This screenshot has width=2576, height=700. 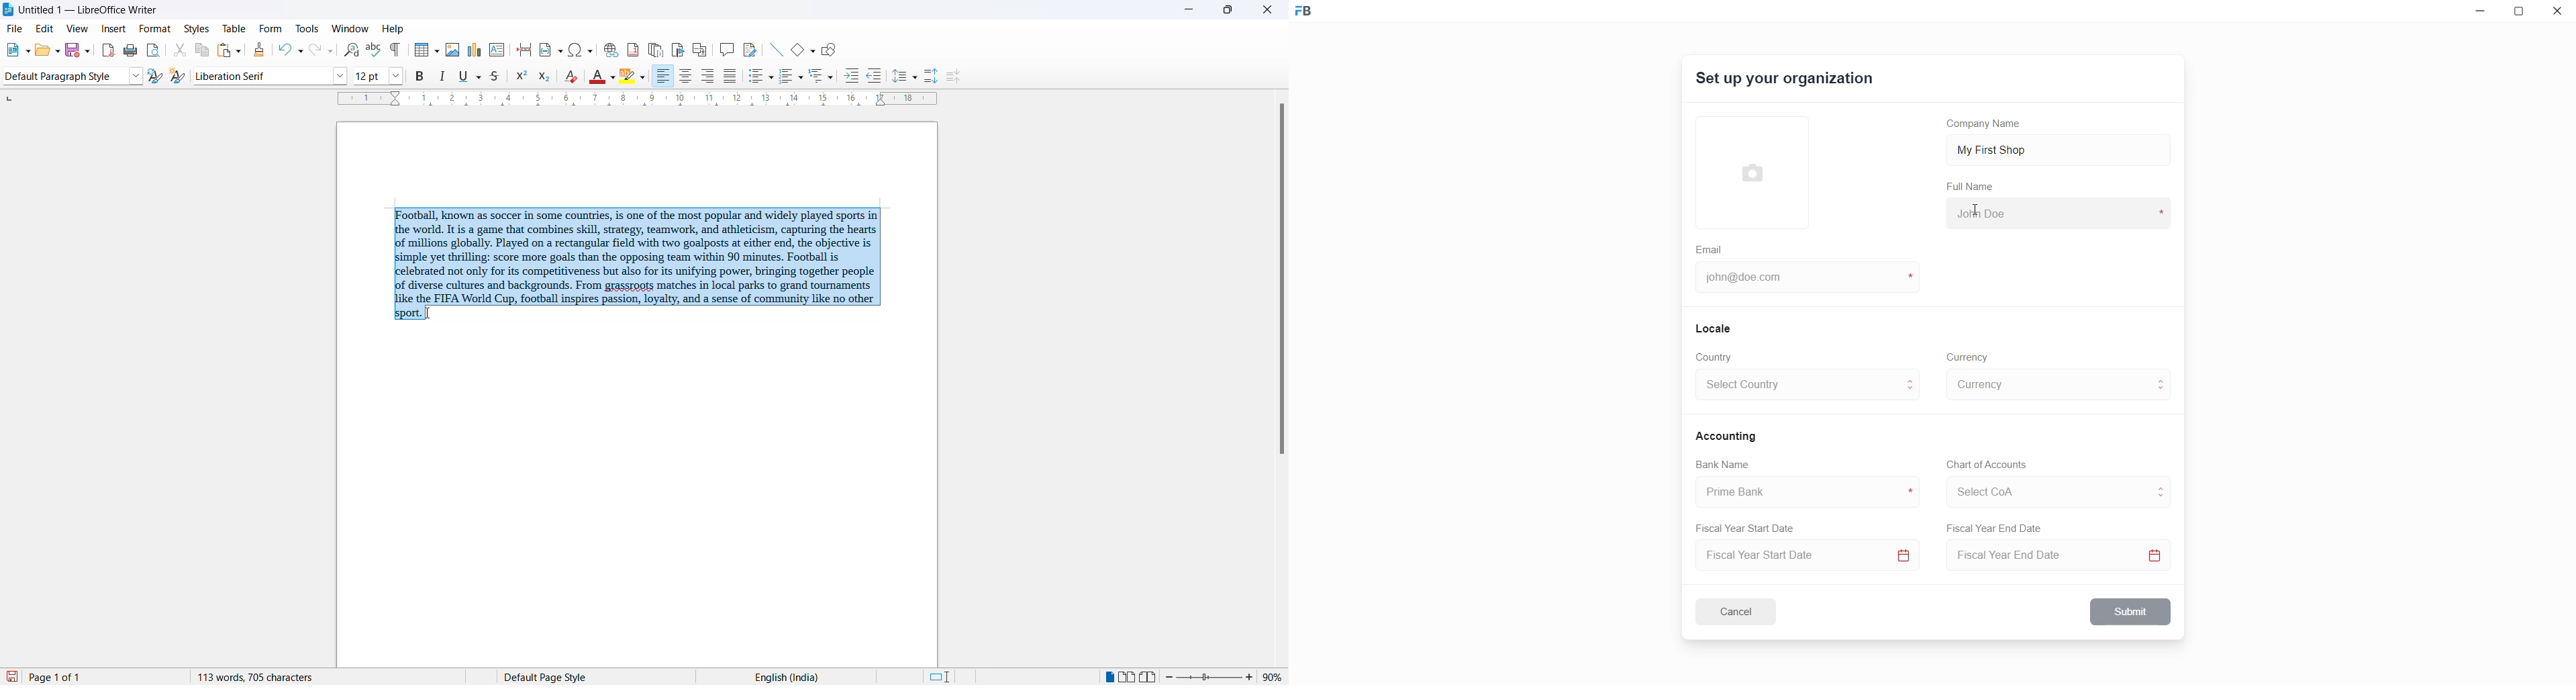 I want to click on show track changes functions, so click(x=750, y=50).